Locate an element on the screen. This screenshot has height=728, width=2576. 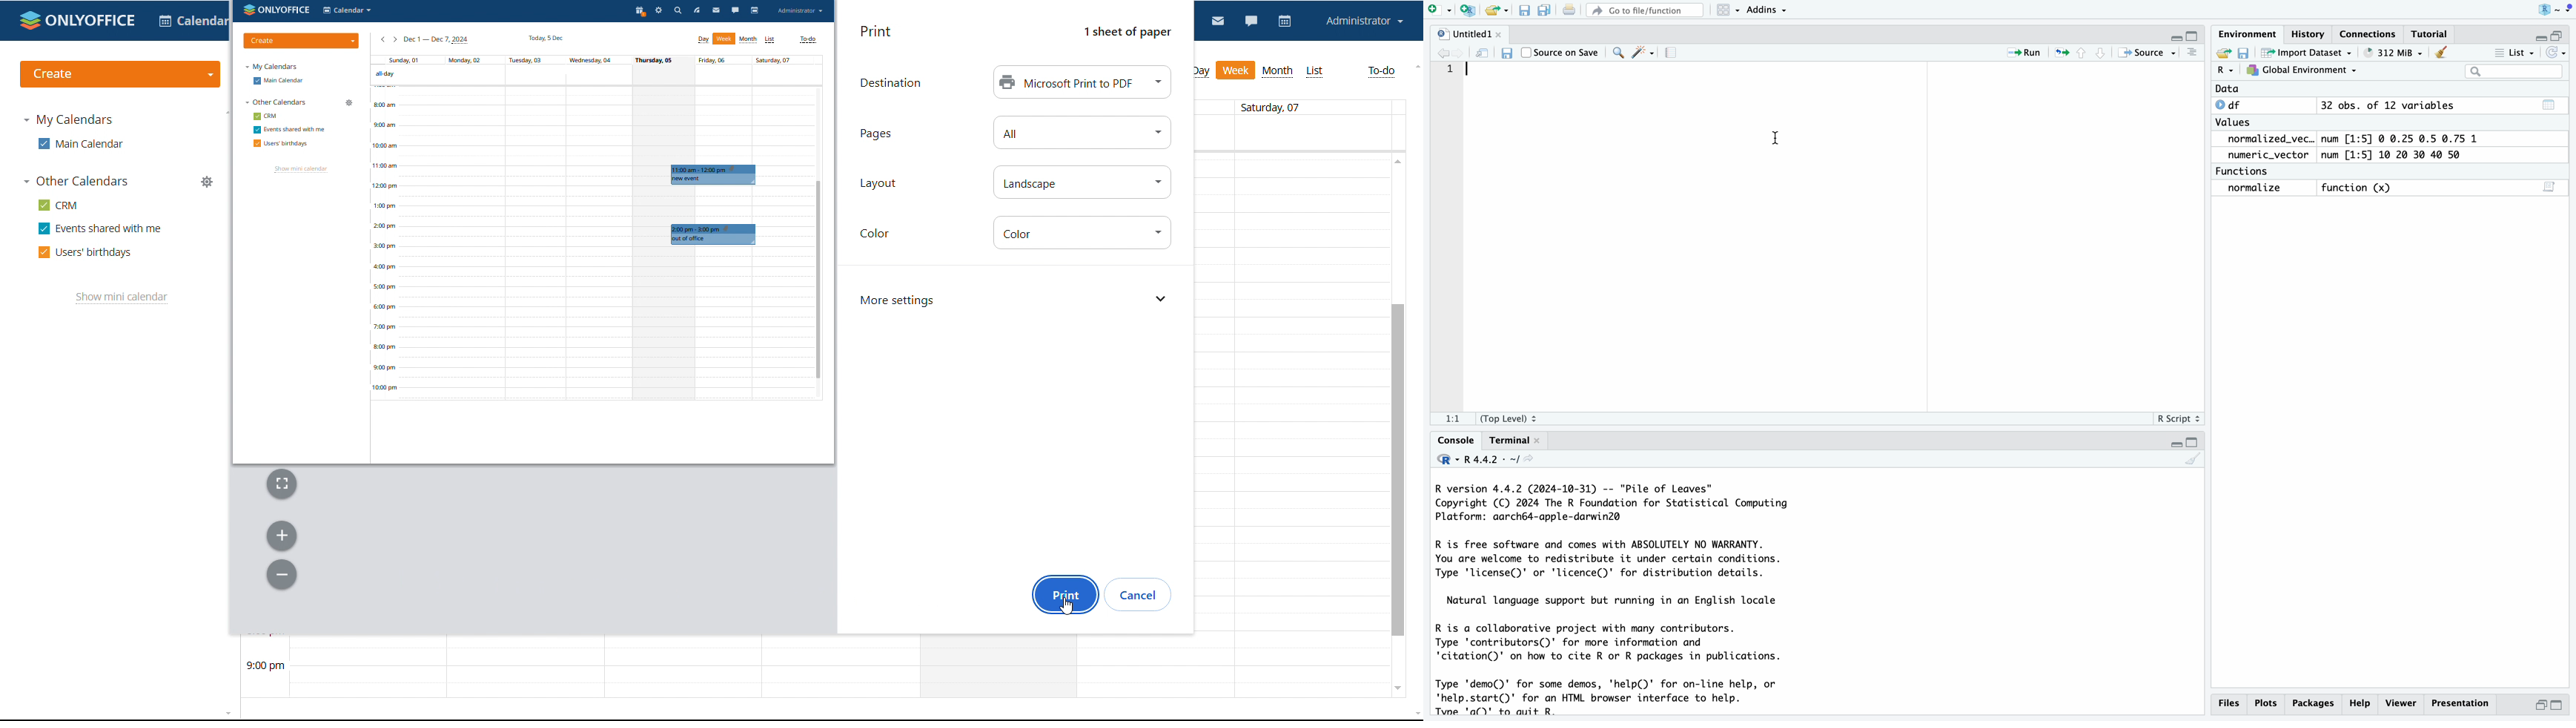
Values is located at coordinates (2239, 122).